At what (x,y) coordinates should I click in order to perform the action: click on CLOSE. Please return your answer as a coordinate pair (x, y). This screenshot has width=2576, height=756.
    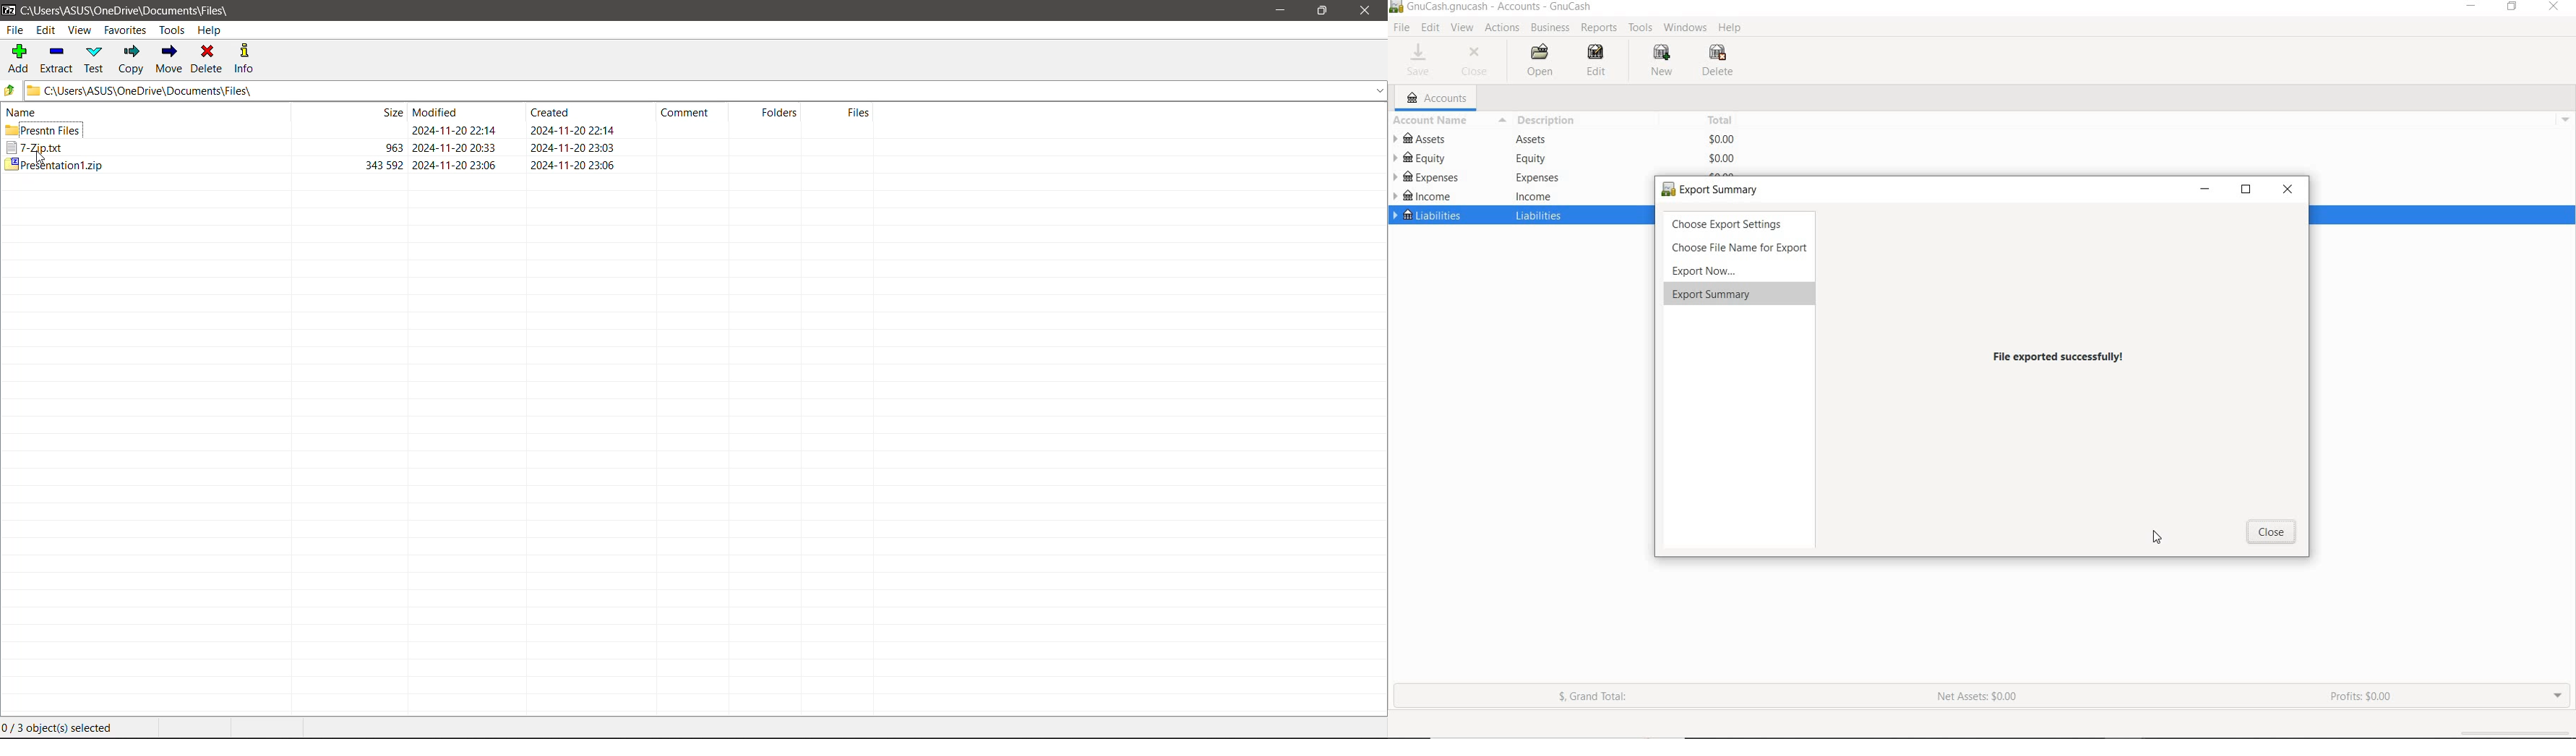
    Looking at the image, I should click on (1478, 60).